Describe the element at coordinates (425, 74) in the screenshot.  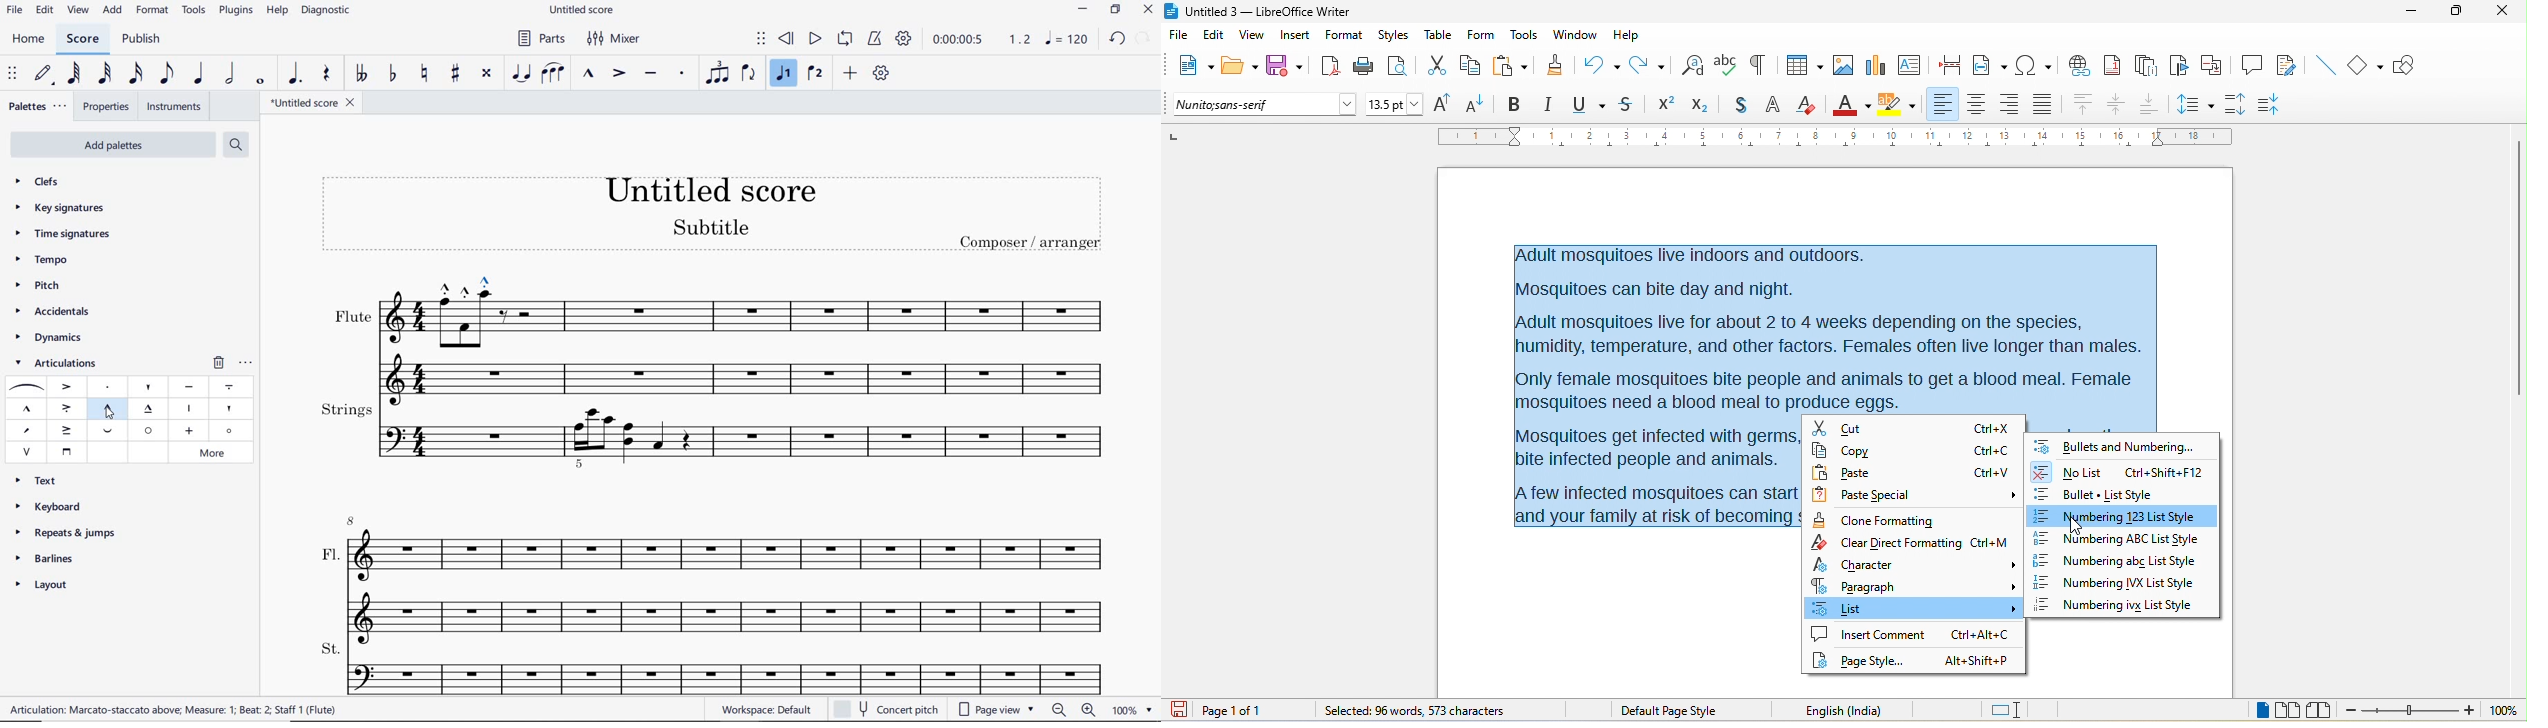
I see `TOGGLE NATURAL` at that location.